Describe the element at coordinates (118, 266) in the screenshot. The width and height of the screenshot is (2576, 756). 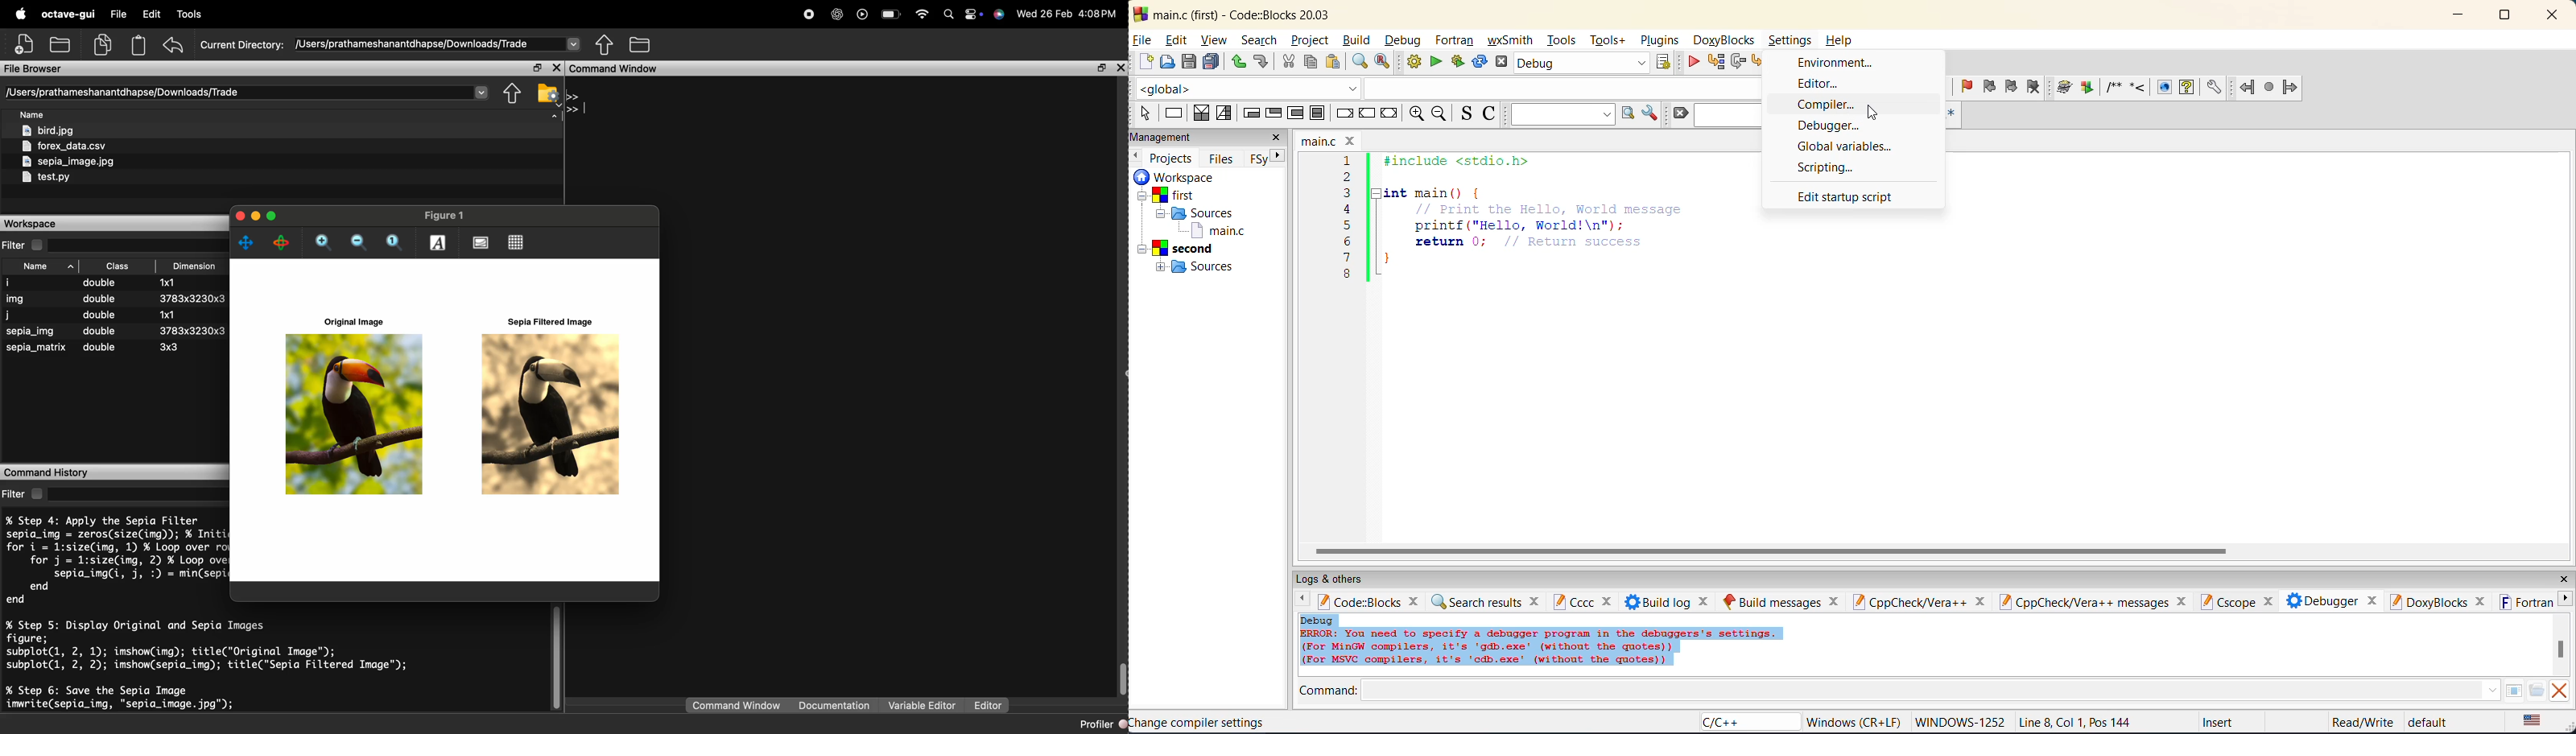
I see `Class` at that location.